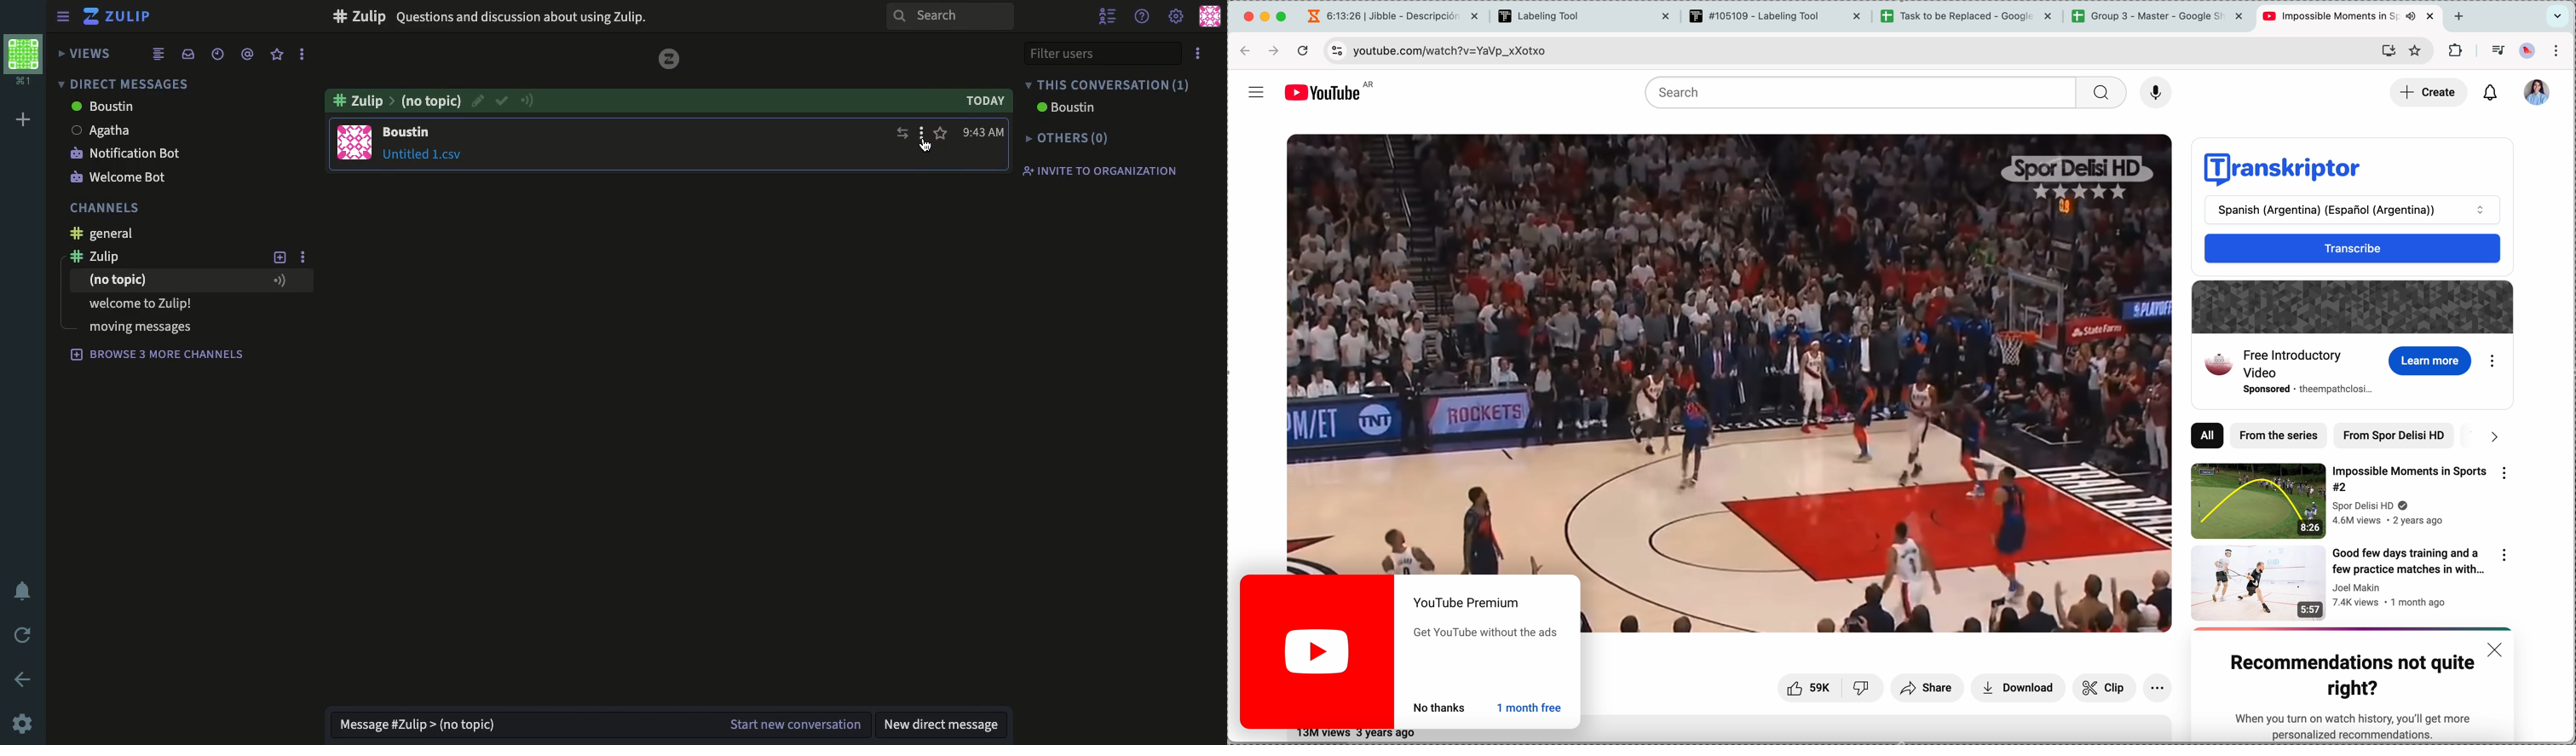 This screenshot has height=756, width=2576. Describe the element at coordinates (2498, 51) in the screenshot. I see `playlist` at that location.